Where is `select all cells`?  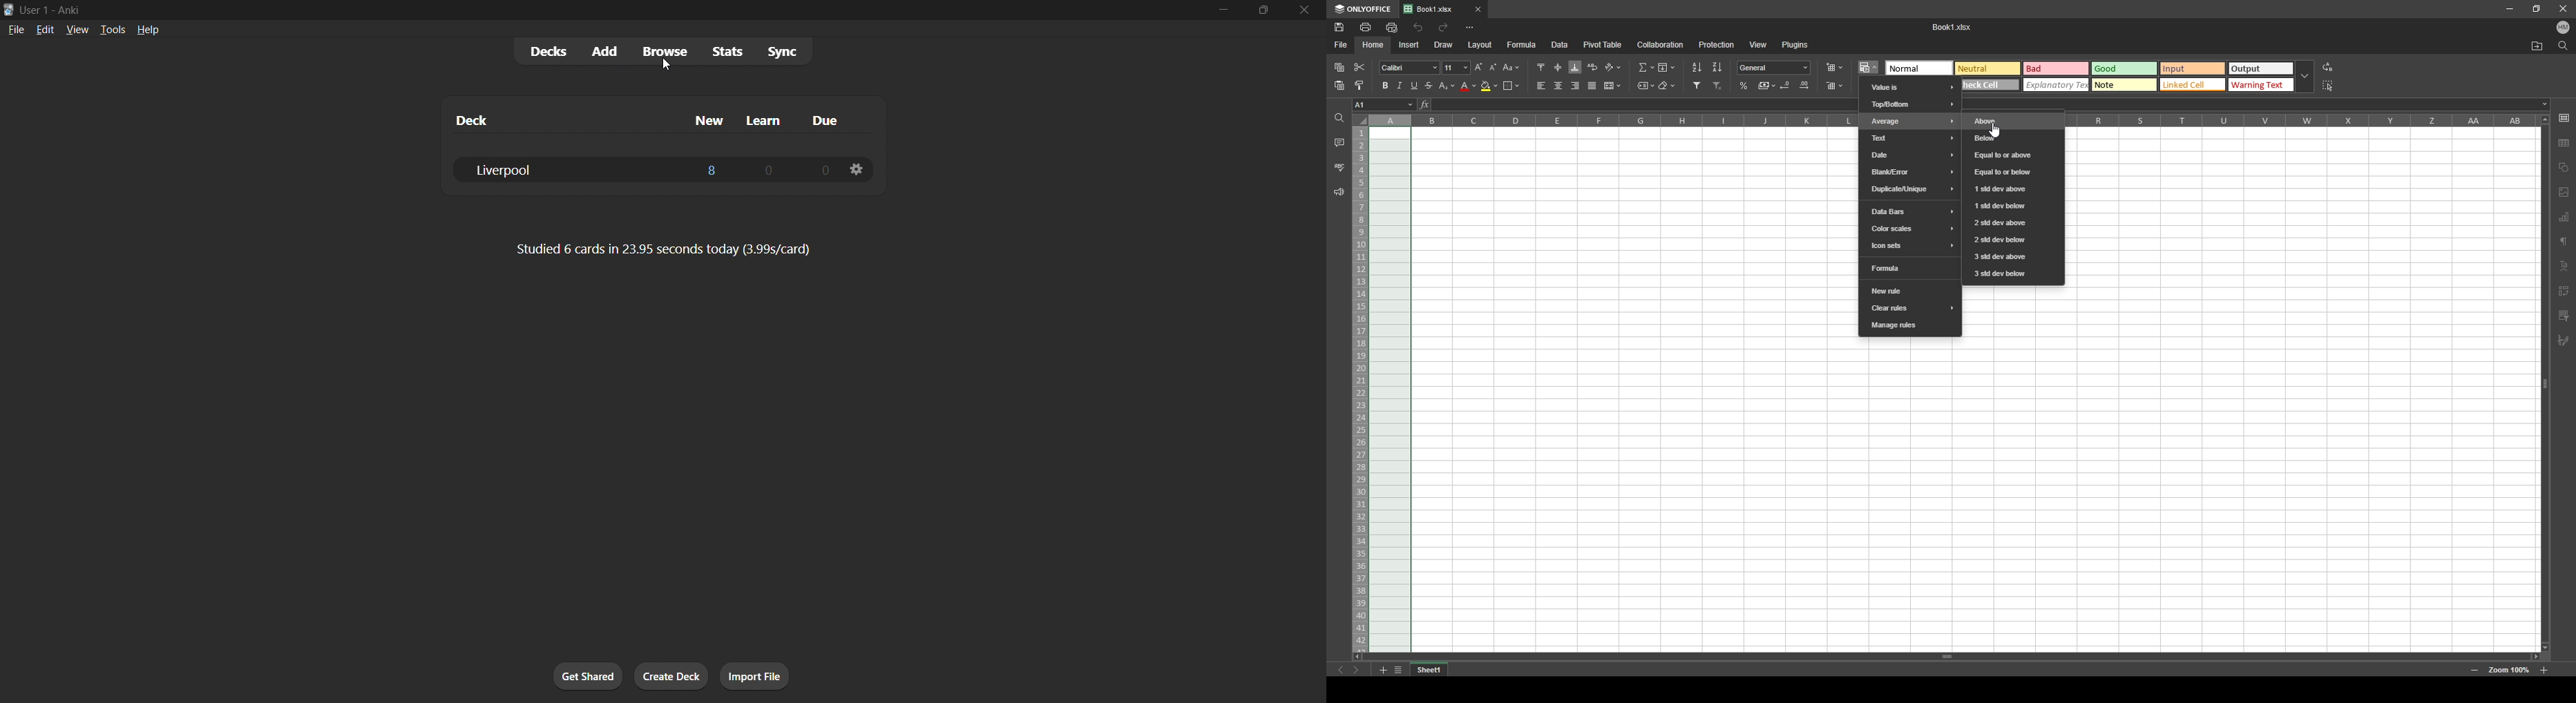 select all cells is located at coordinates (1360, 119).